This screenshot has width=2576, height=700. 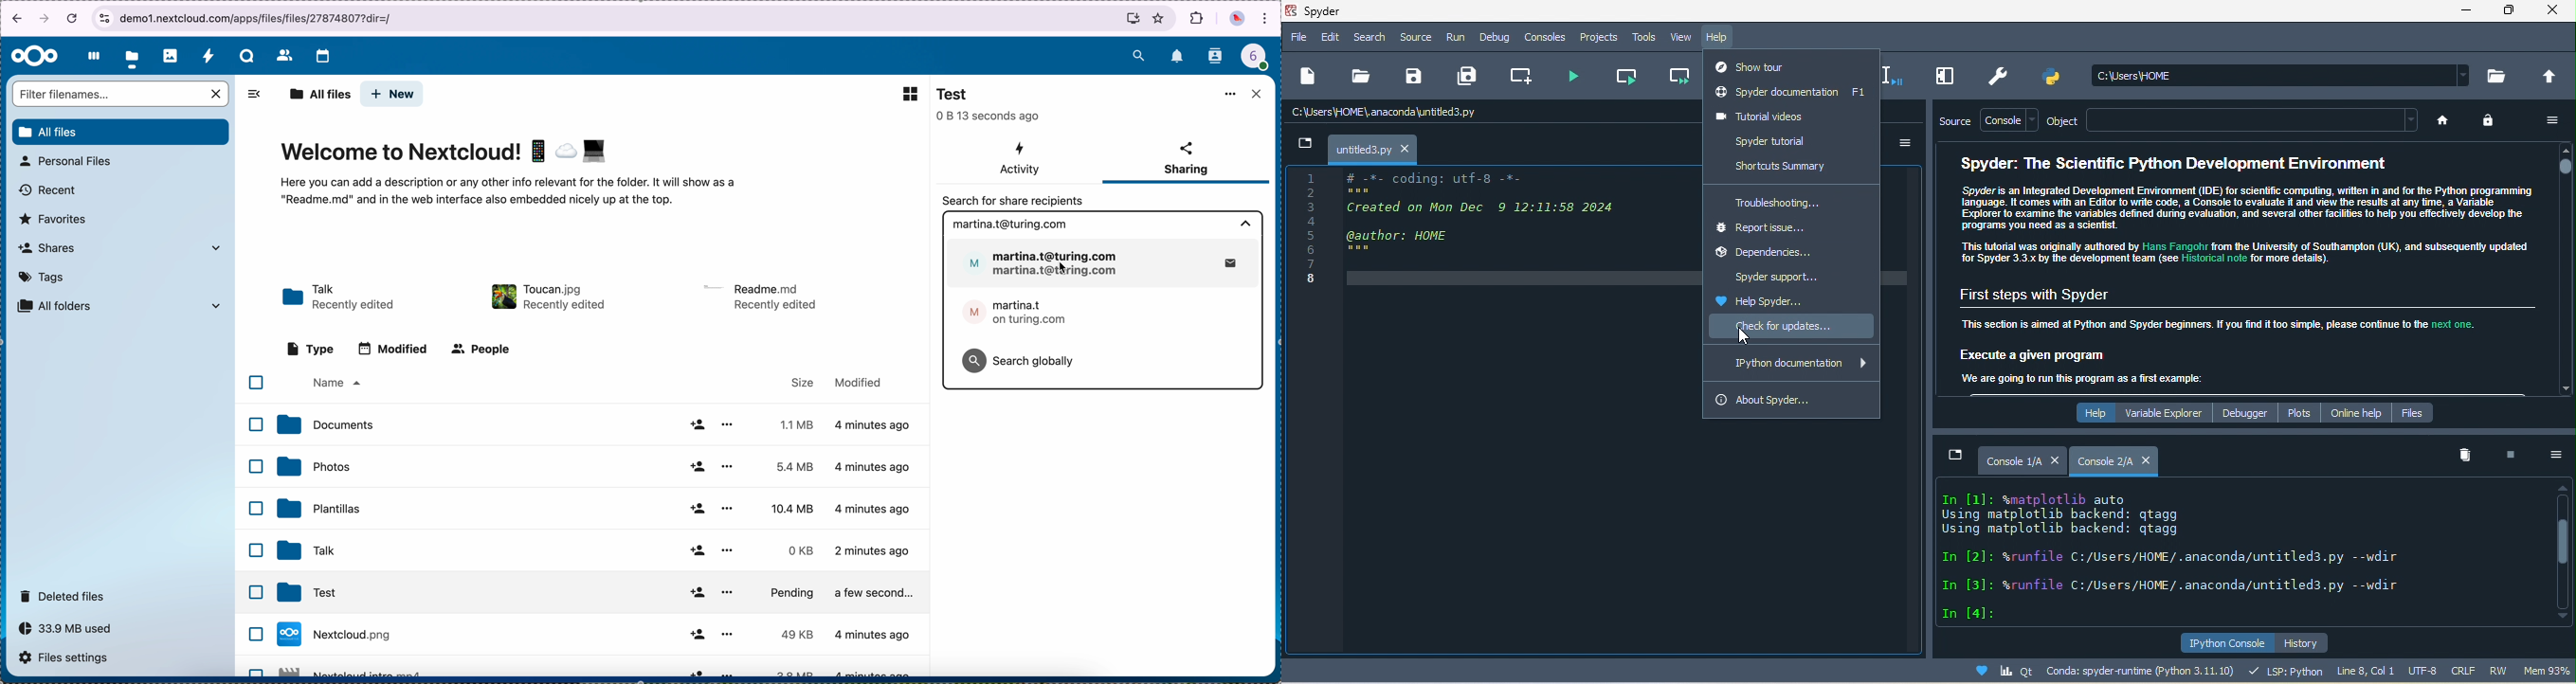 I want to click on shares, so click(x=119, y=247).